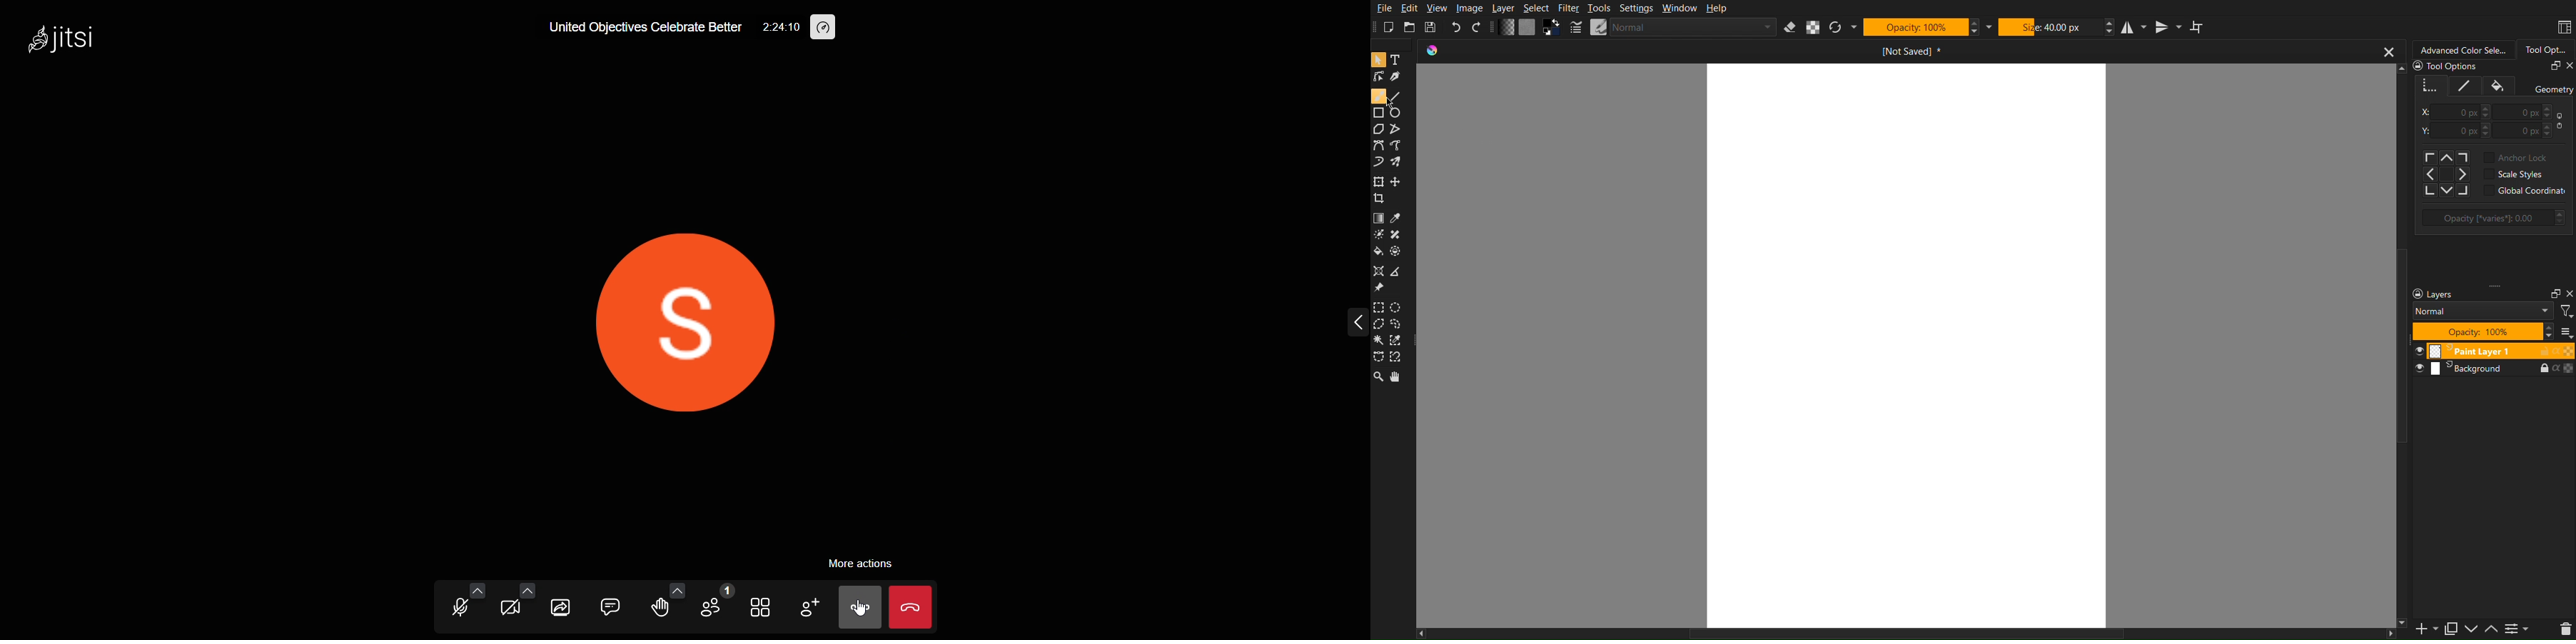 This screenshot has width=2576, height=644. Describe the element at coordinates (1401, 96) in the screenshot. I see `Line` at that location.